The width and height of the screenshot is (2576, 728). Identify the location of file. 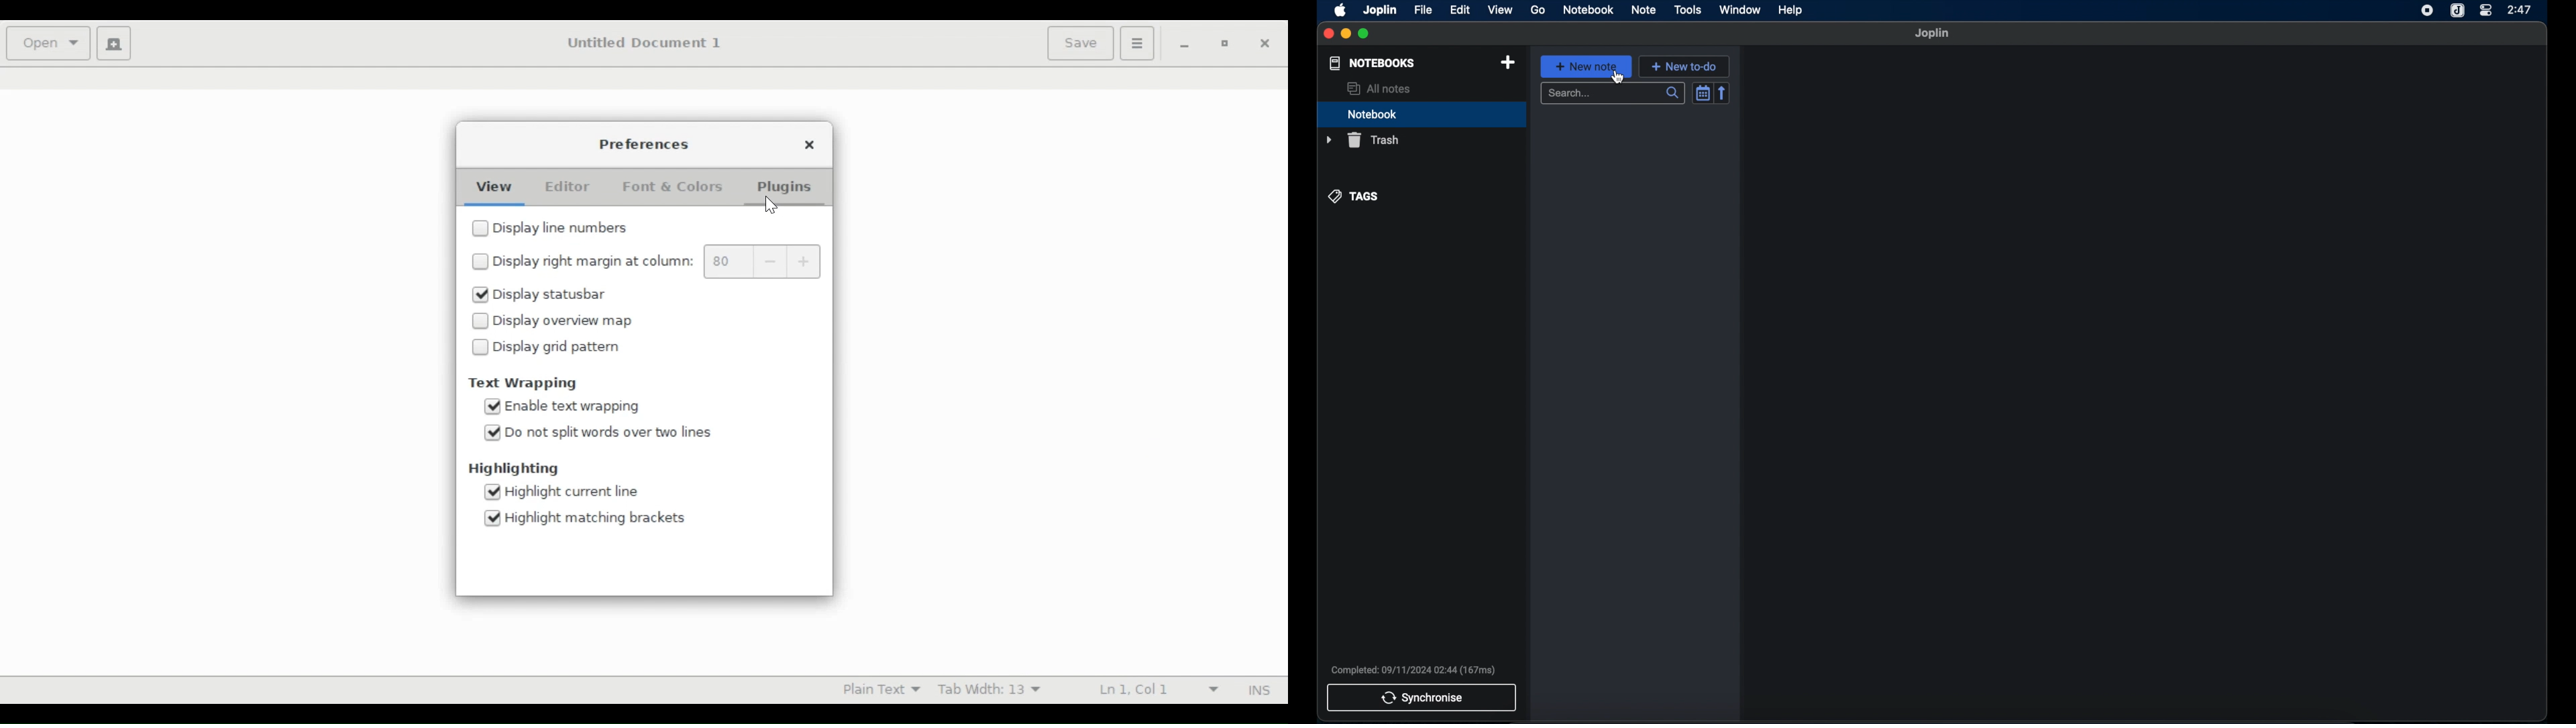
(1423, 9).